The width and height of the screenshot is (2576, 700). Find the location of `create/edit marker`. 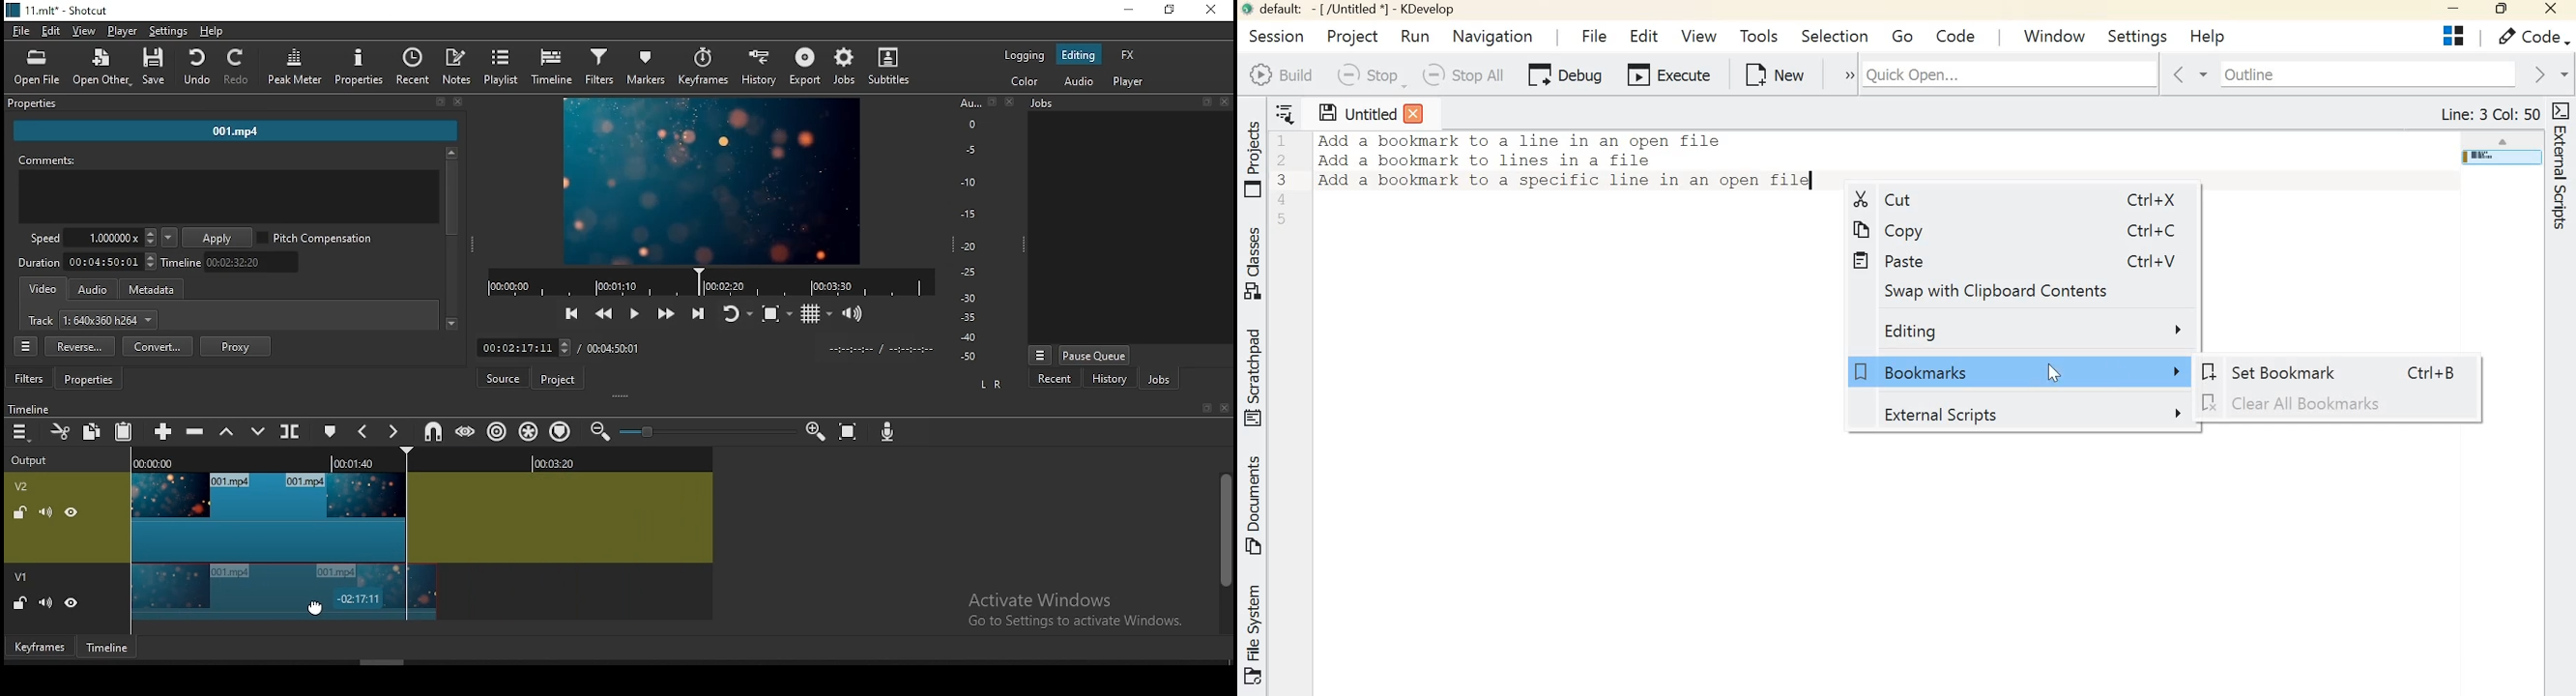

create/edit marker is located at coordinates (328, 429).